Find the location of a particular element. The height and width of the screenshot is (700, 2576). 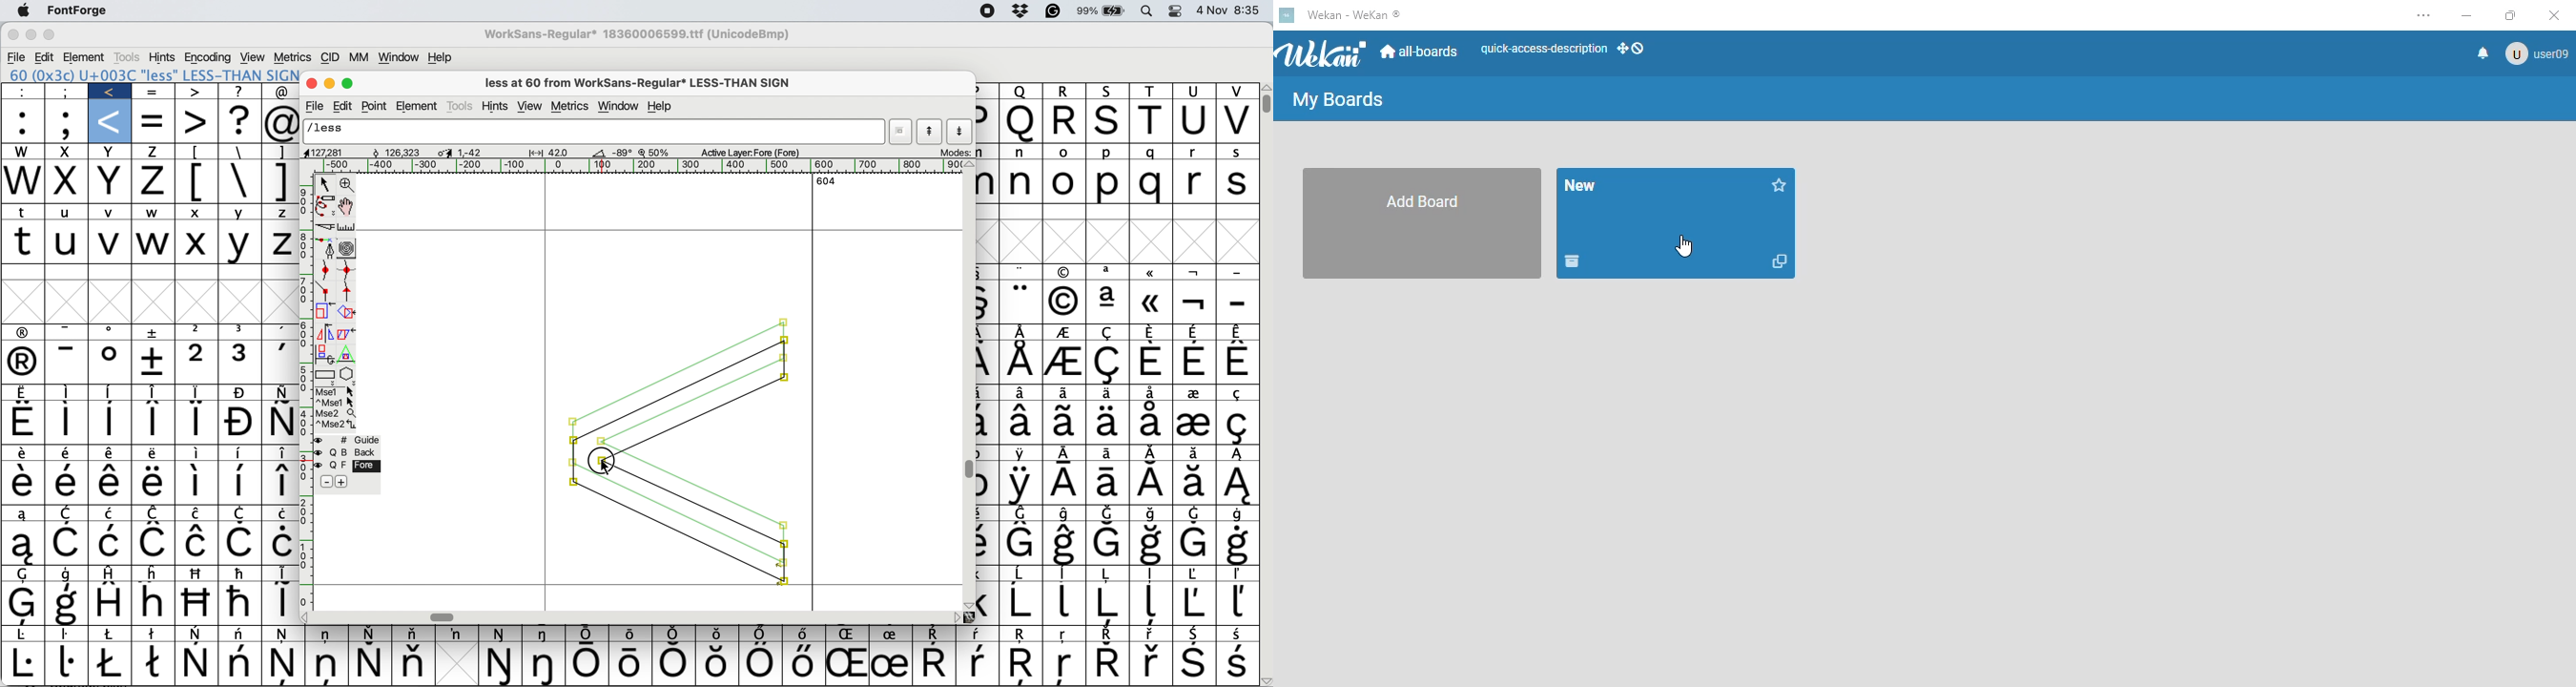

logo is located at coordinates (1288, 15).